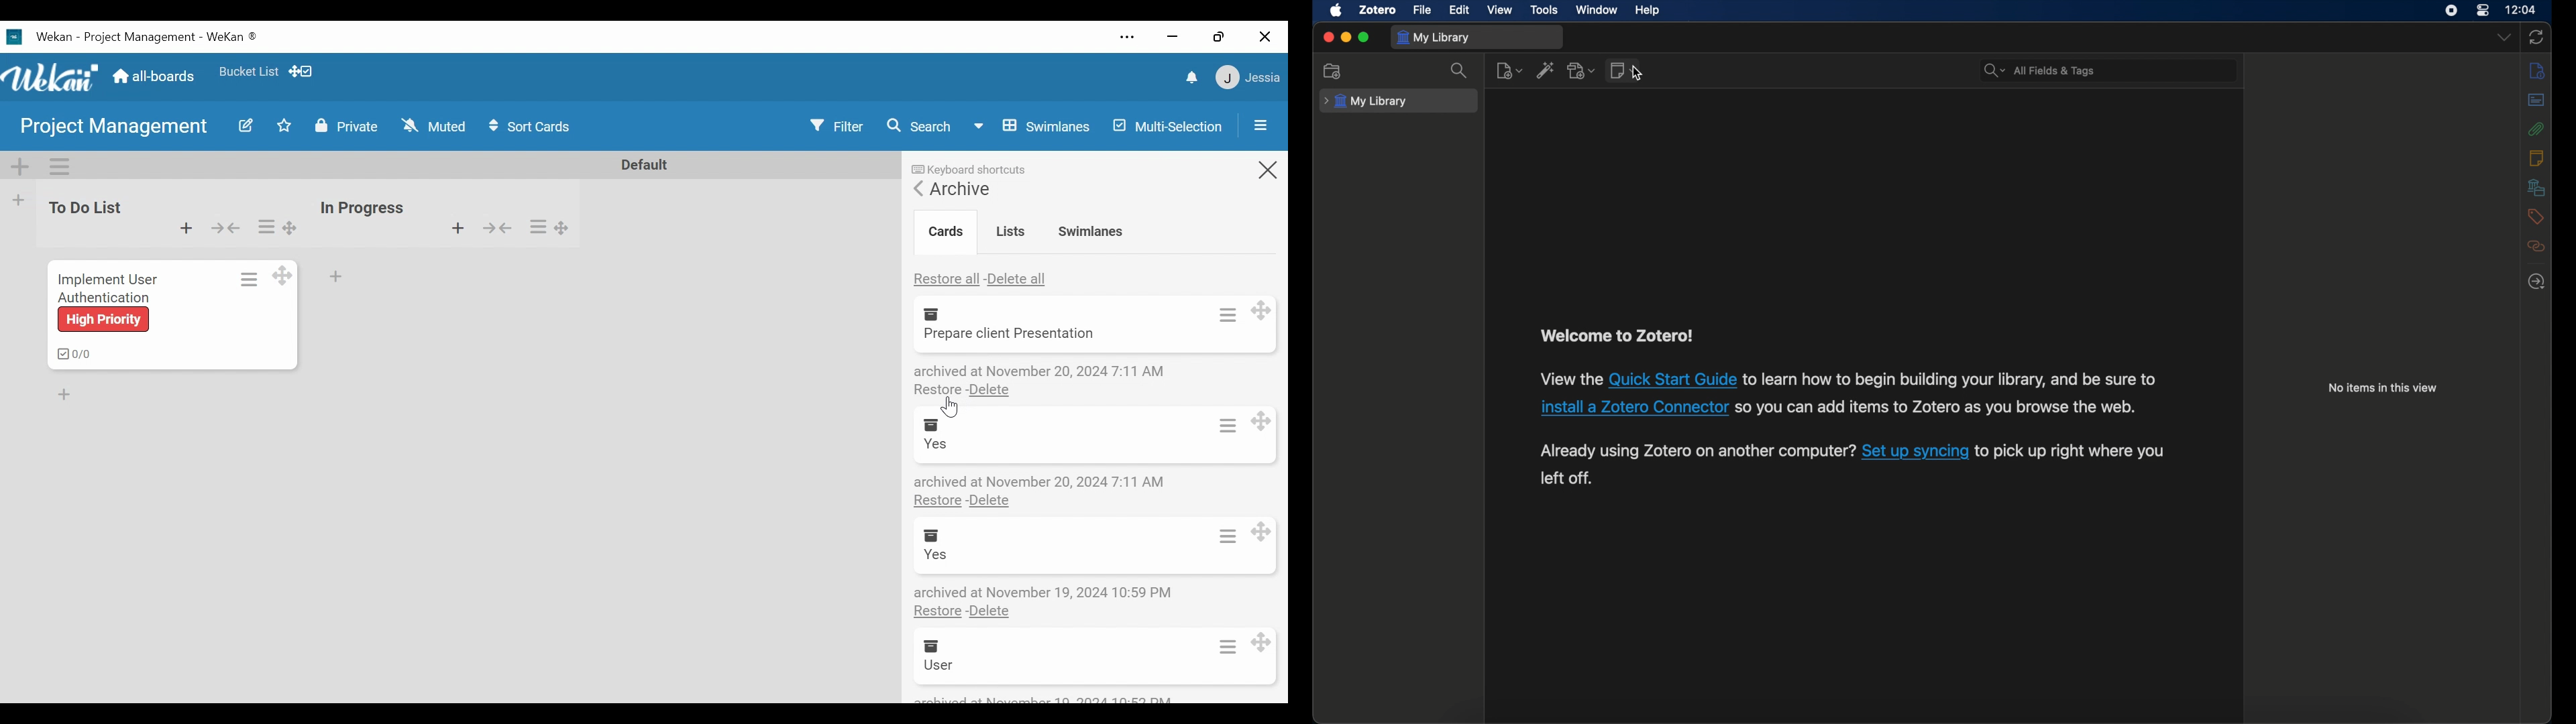 The image size is (2576, 728). What do you see at coordinates (101, 320) in the screenshot?
I see `high priority` at bounding box center [101, 320].